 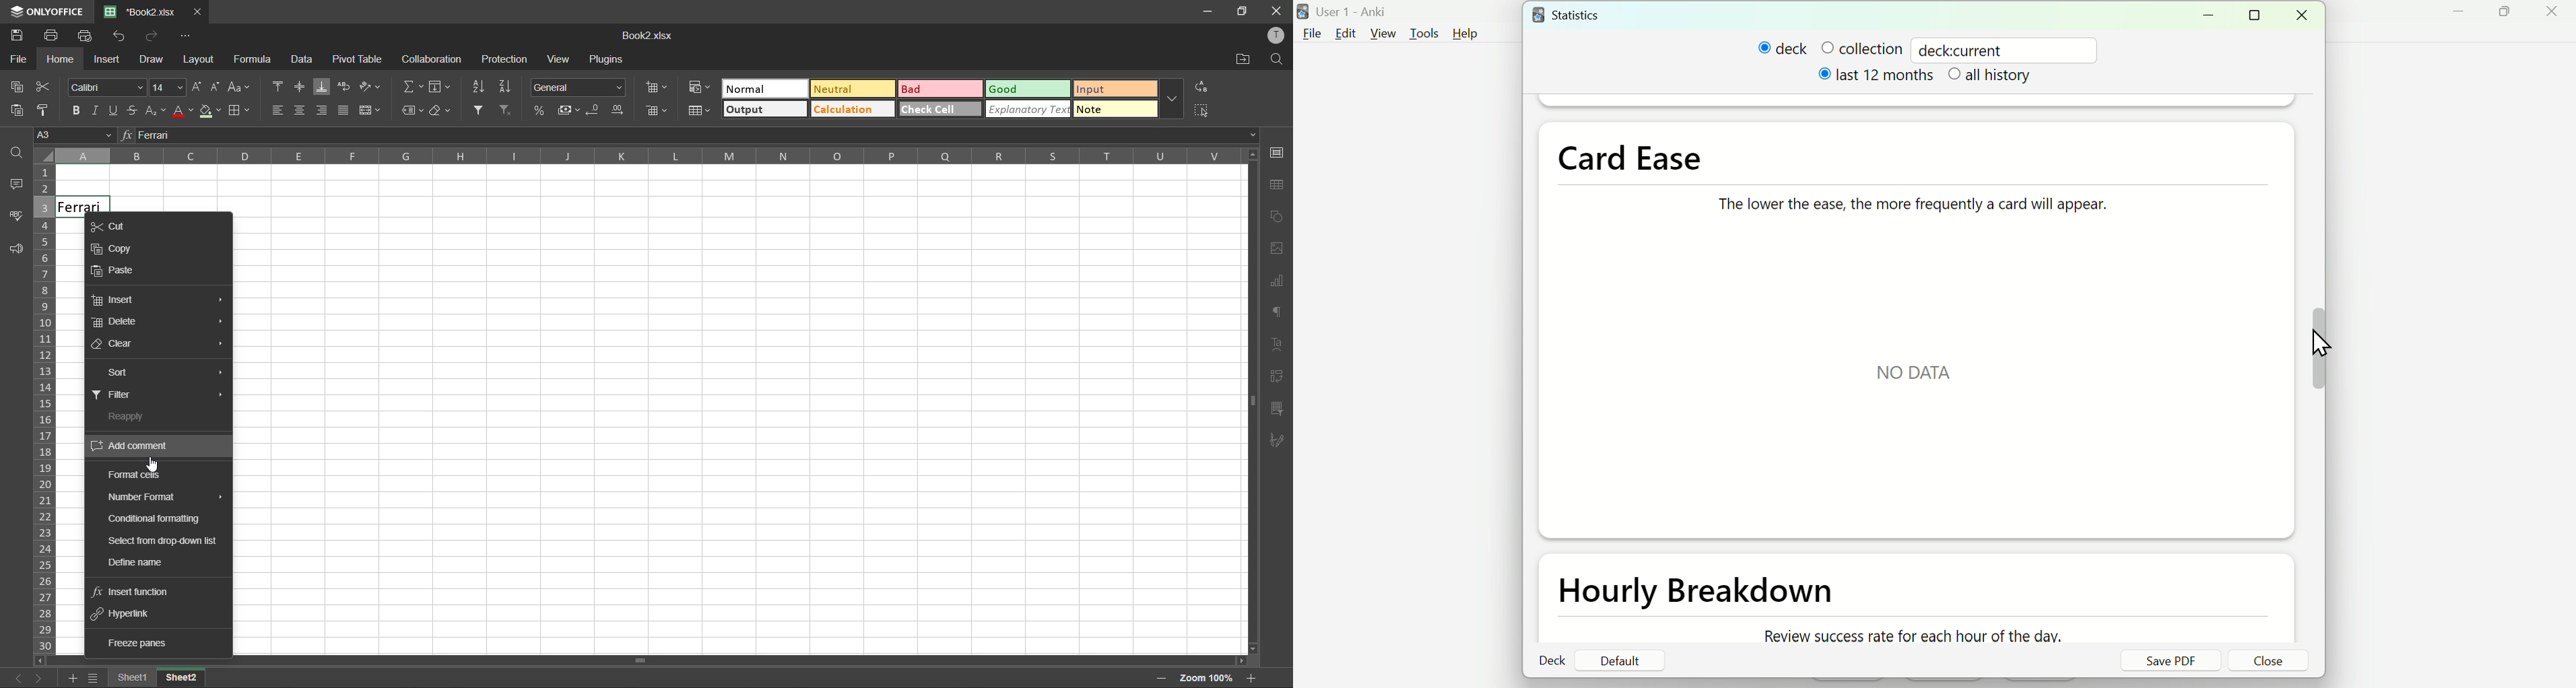 What do you see at coordinates (699, 110) in the screenshot?
I see `format as table` at bounding box center [699, 110].